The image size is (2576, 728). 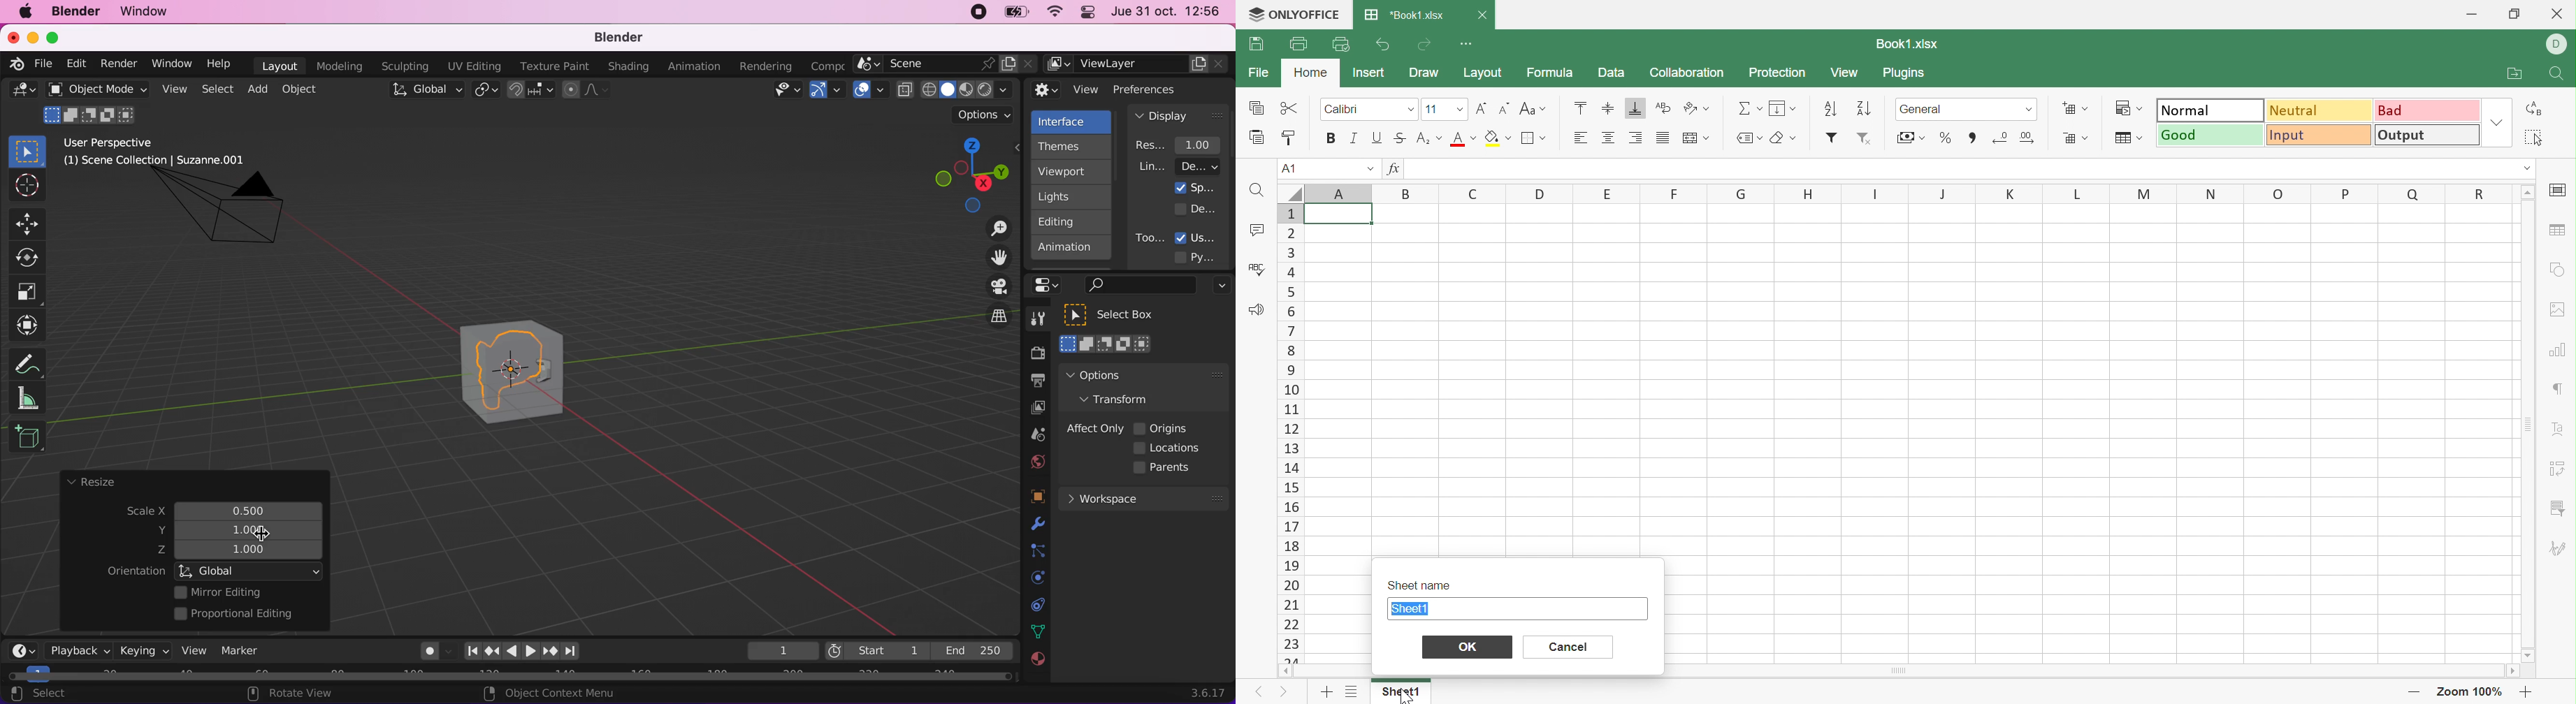 I want to click on numer formats, so click(x=2024, y=110).